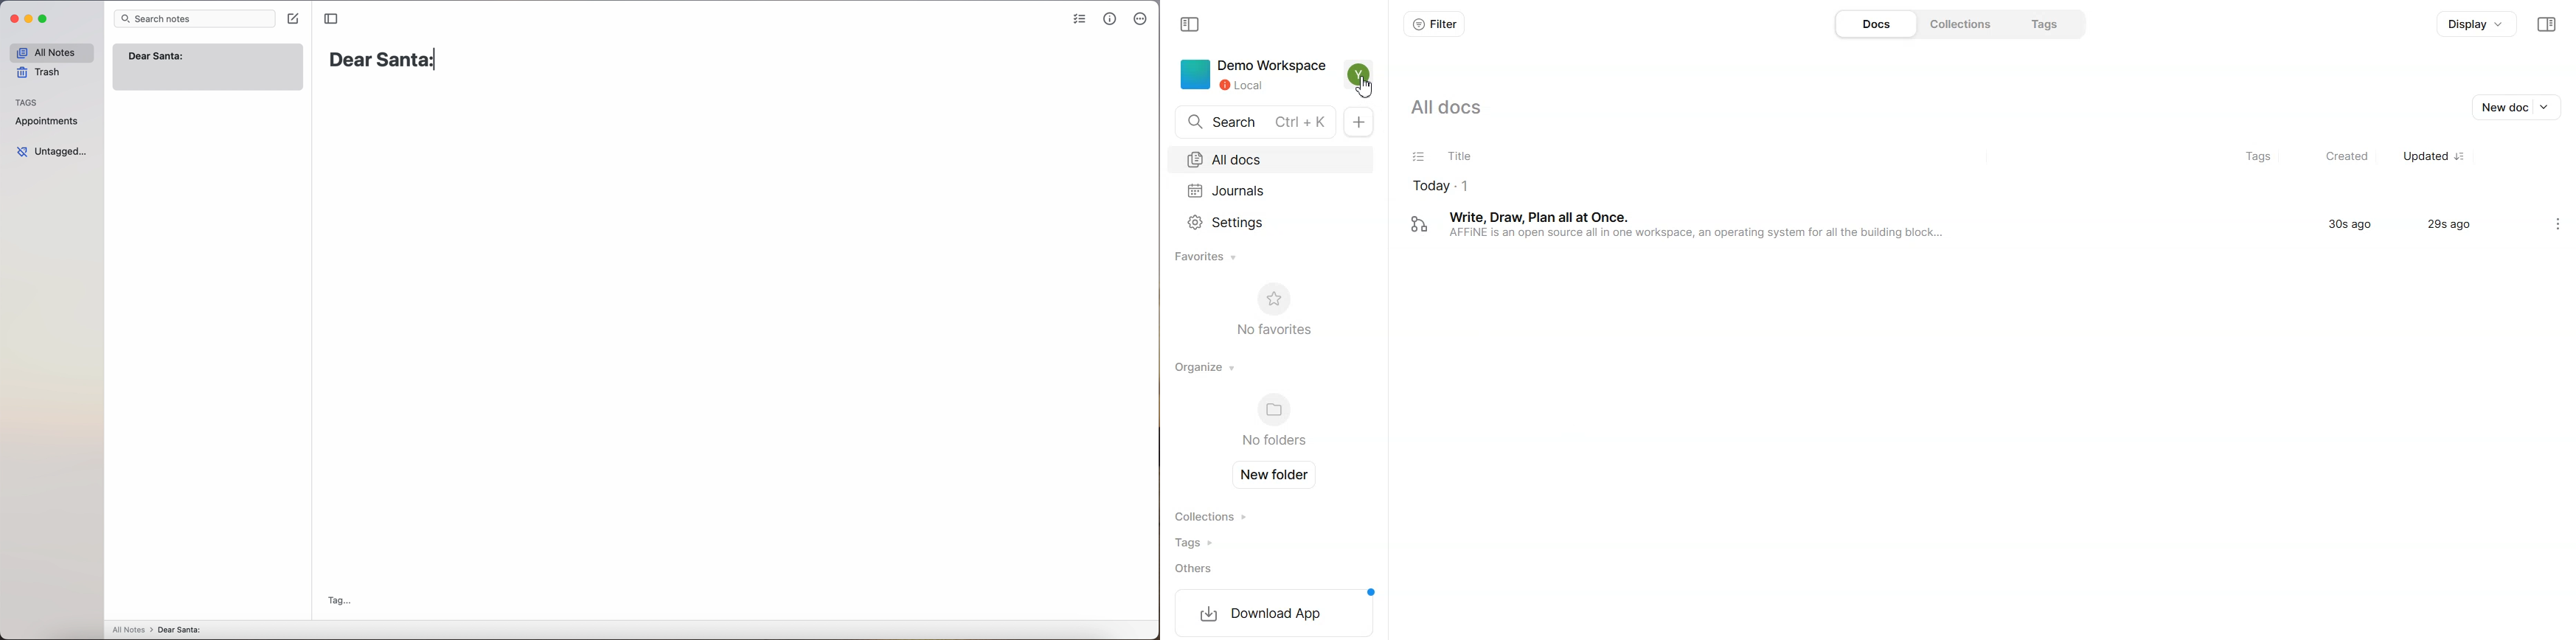 This screenshot has width=2576, height=644. I want to click on Others, so click(1218, 568).